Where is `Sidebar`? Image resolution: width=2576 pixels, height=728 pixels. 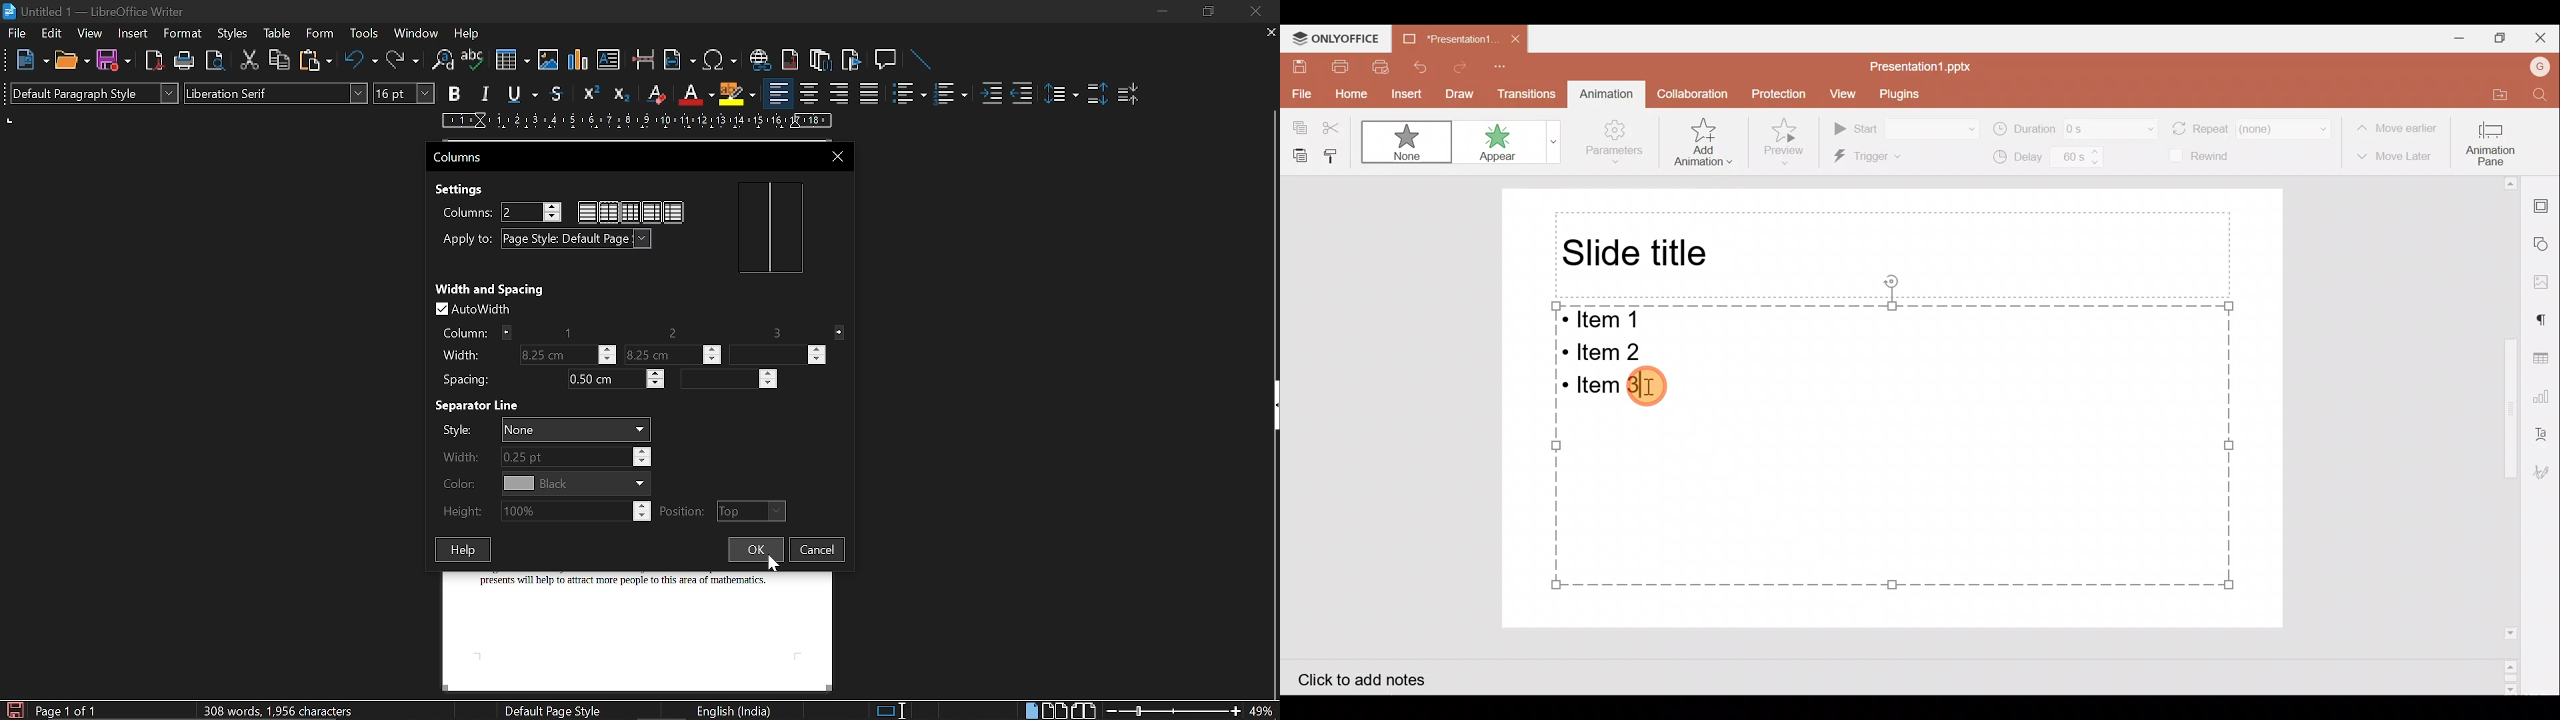
Sidebar is located at coordinates (1272, 407).